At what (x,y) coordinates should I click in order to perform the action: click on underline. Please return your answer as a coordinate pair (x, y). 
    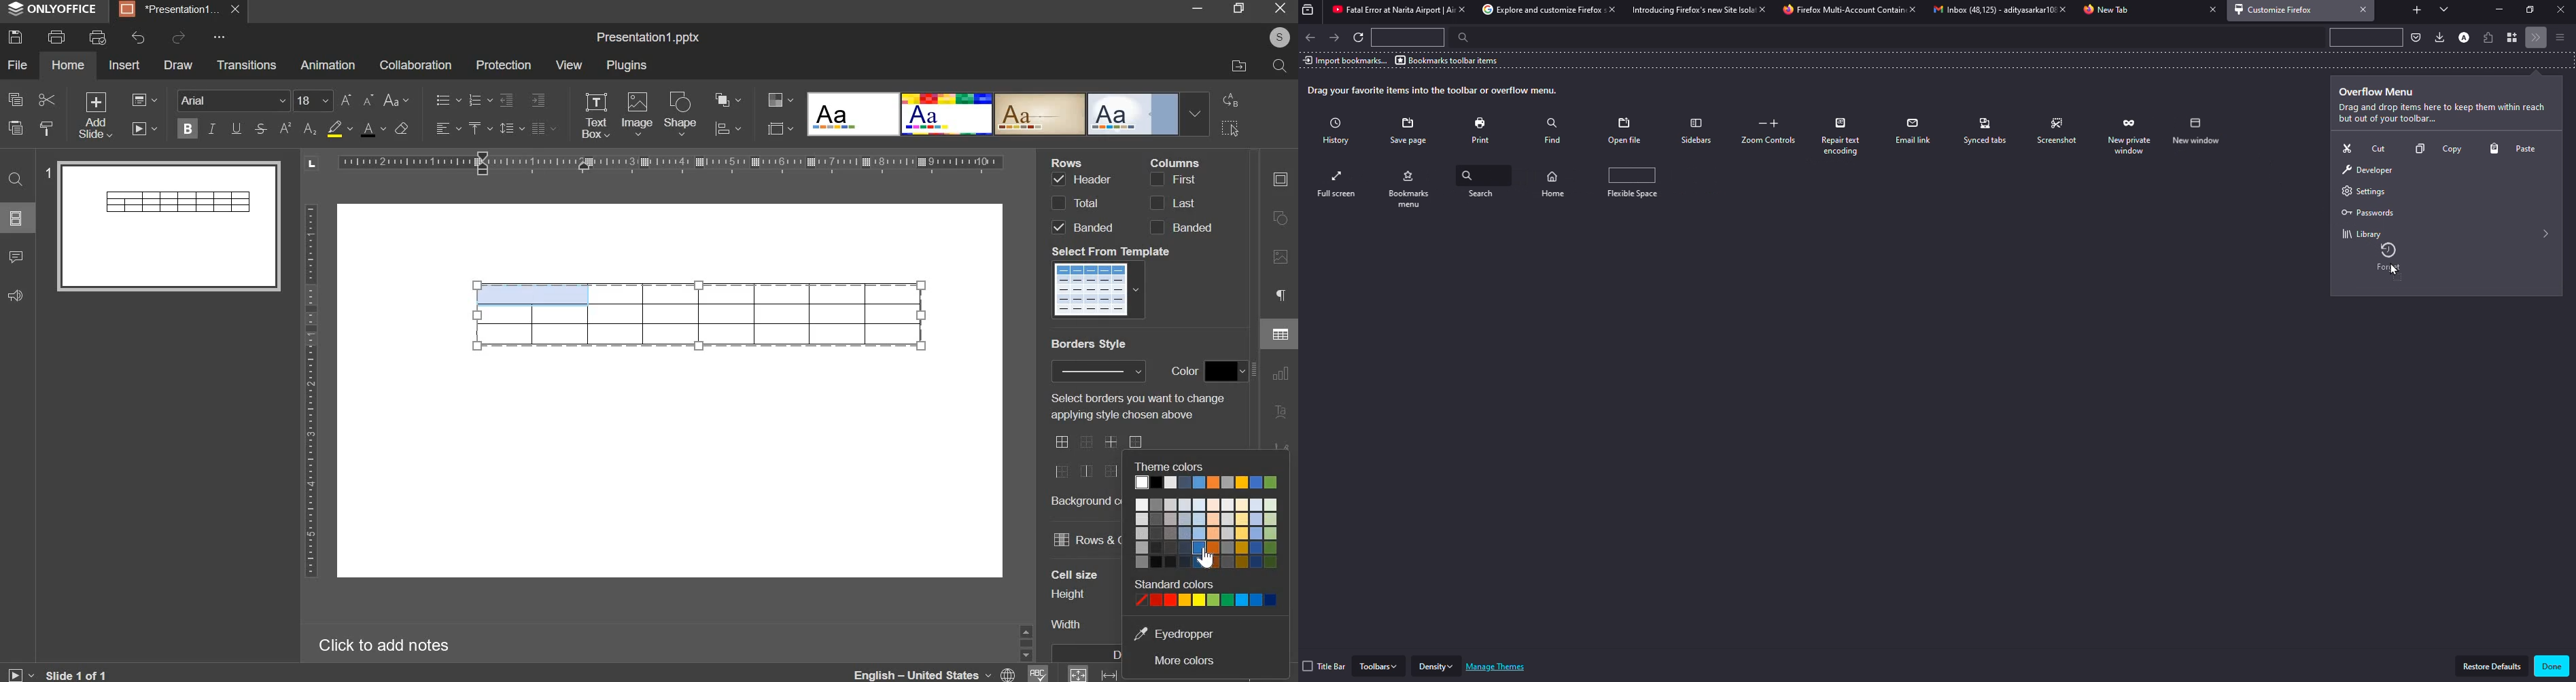
    Looking at the image, I should click on (235, 128).